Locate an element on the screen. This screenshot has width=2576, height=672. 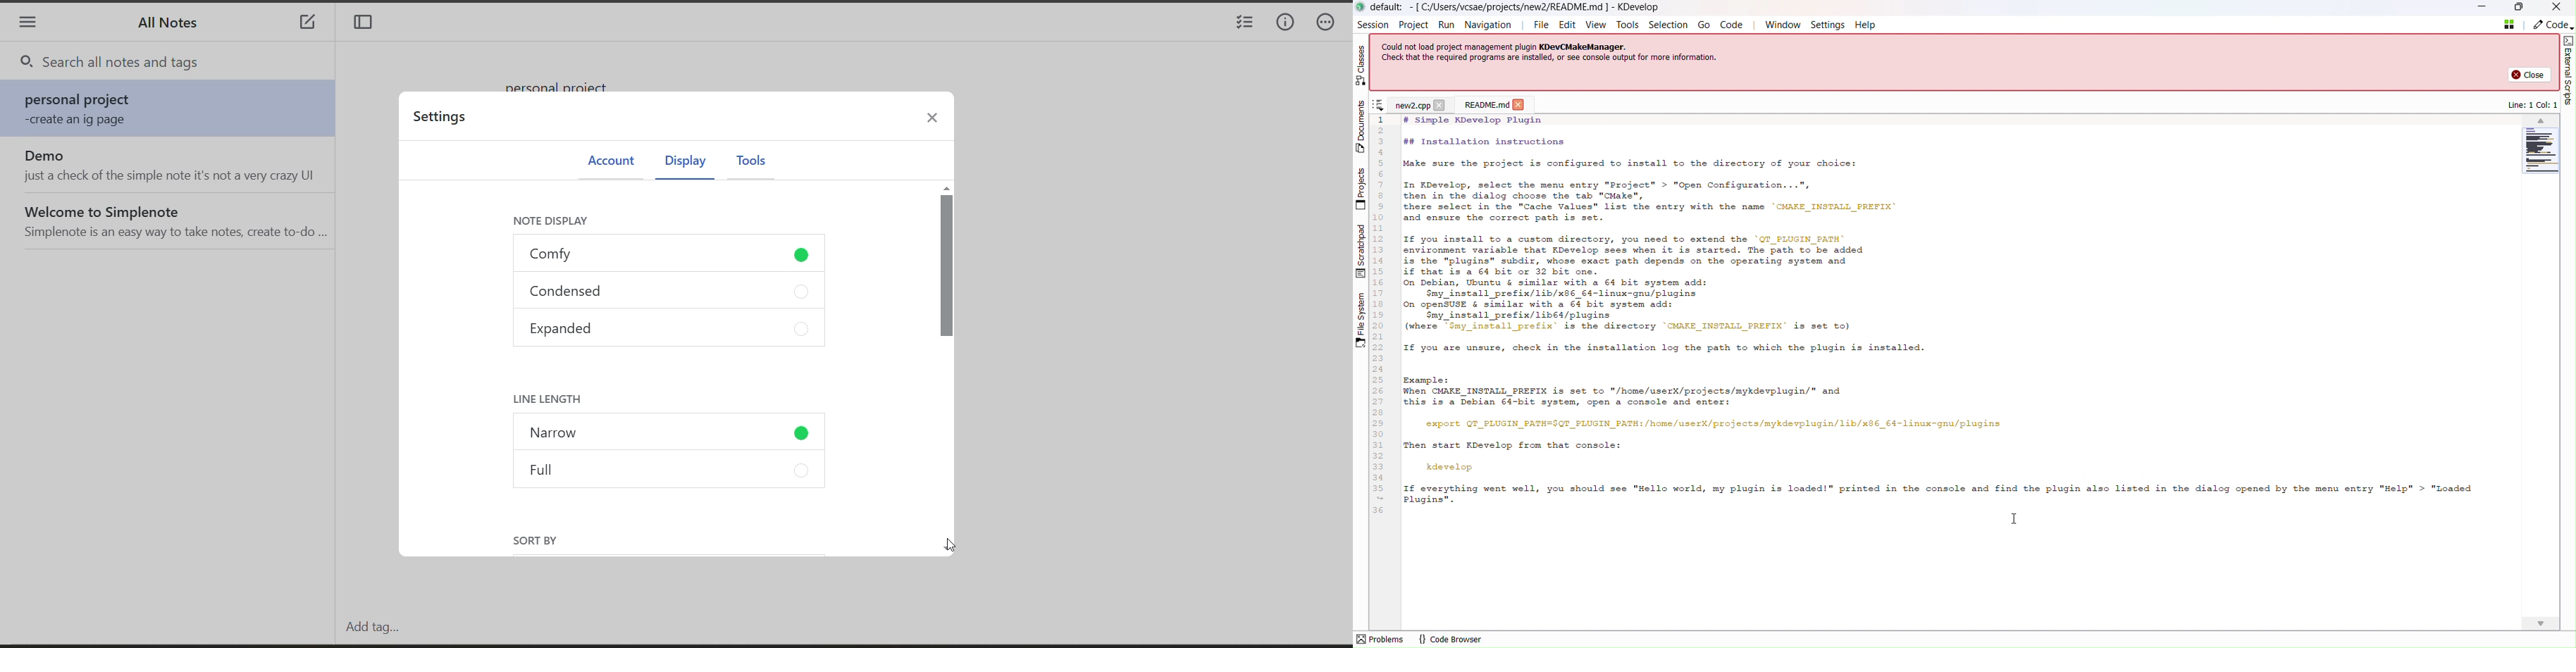
condensed is located at coordinates (669, 293).